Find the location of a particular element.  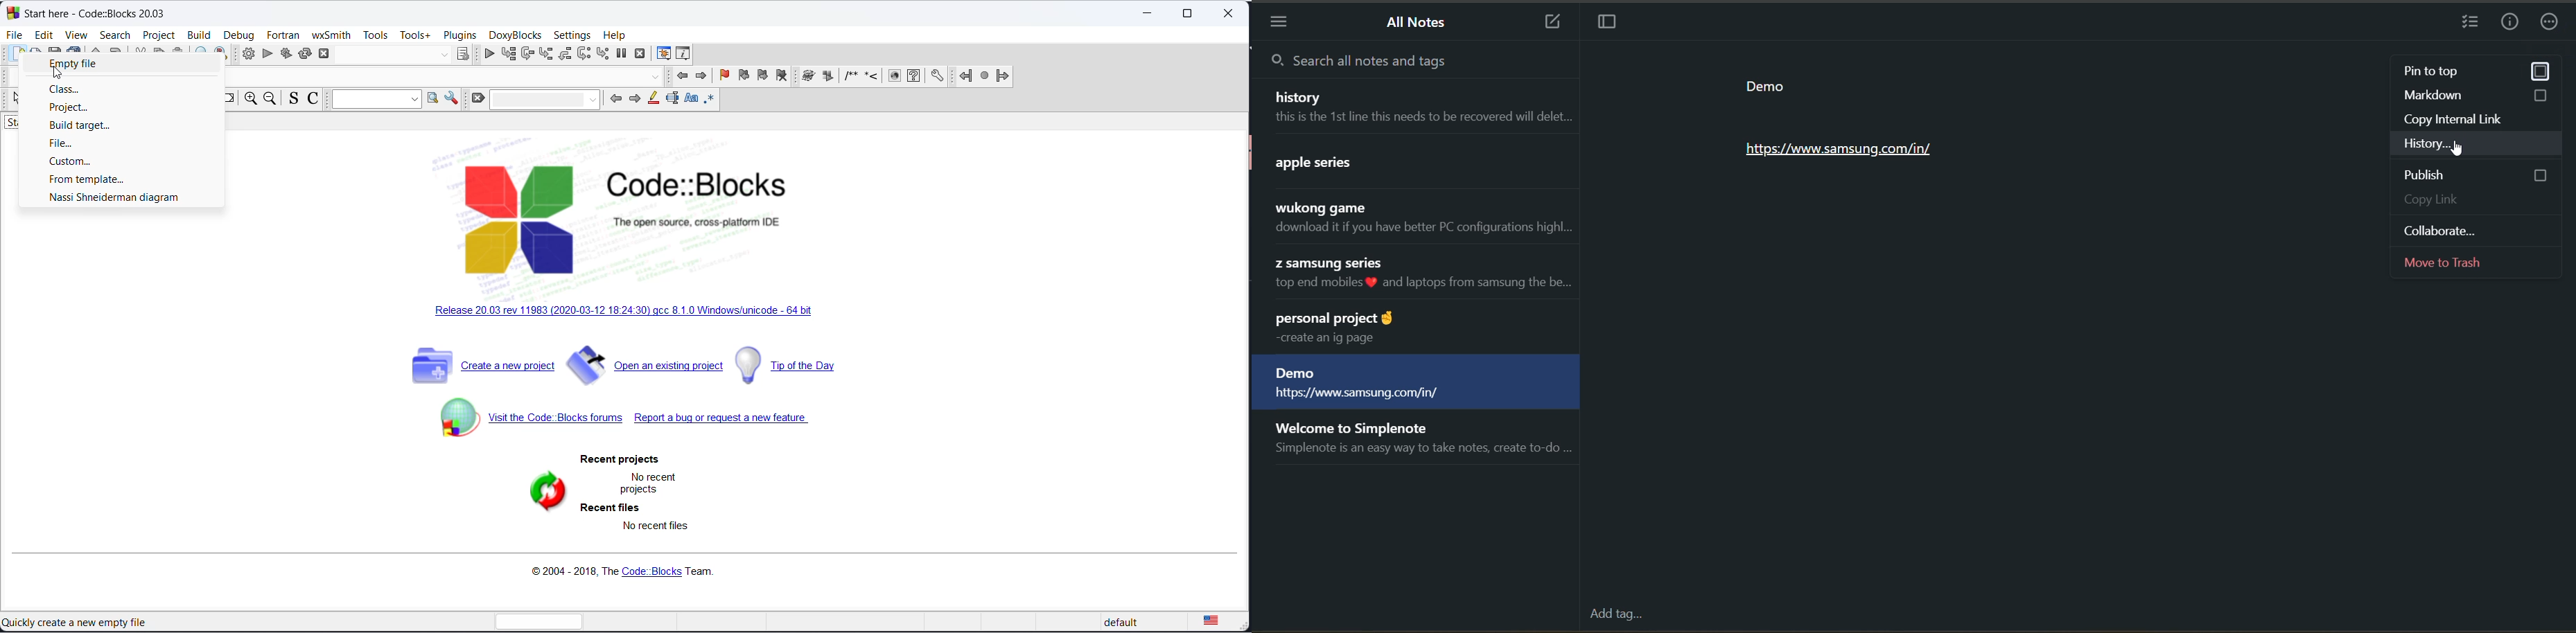

close is located at coordinates (1230, 16).